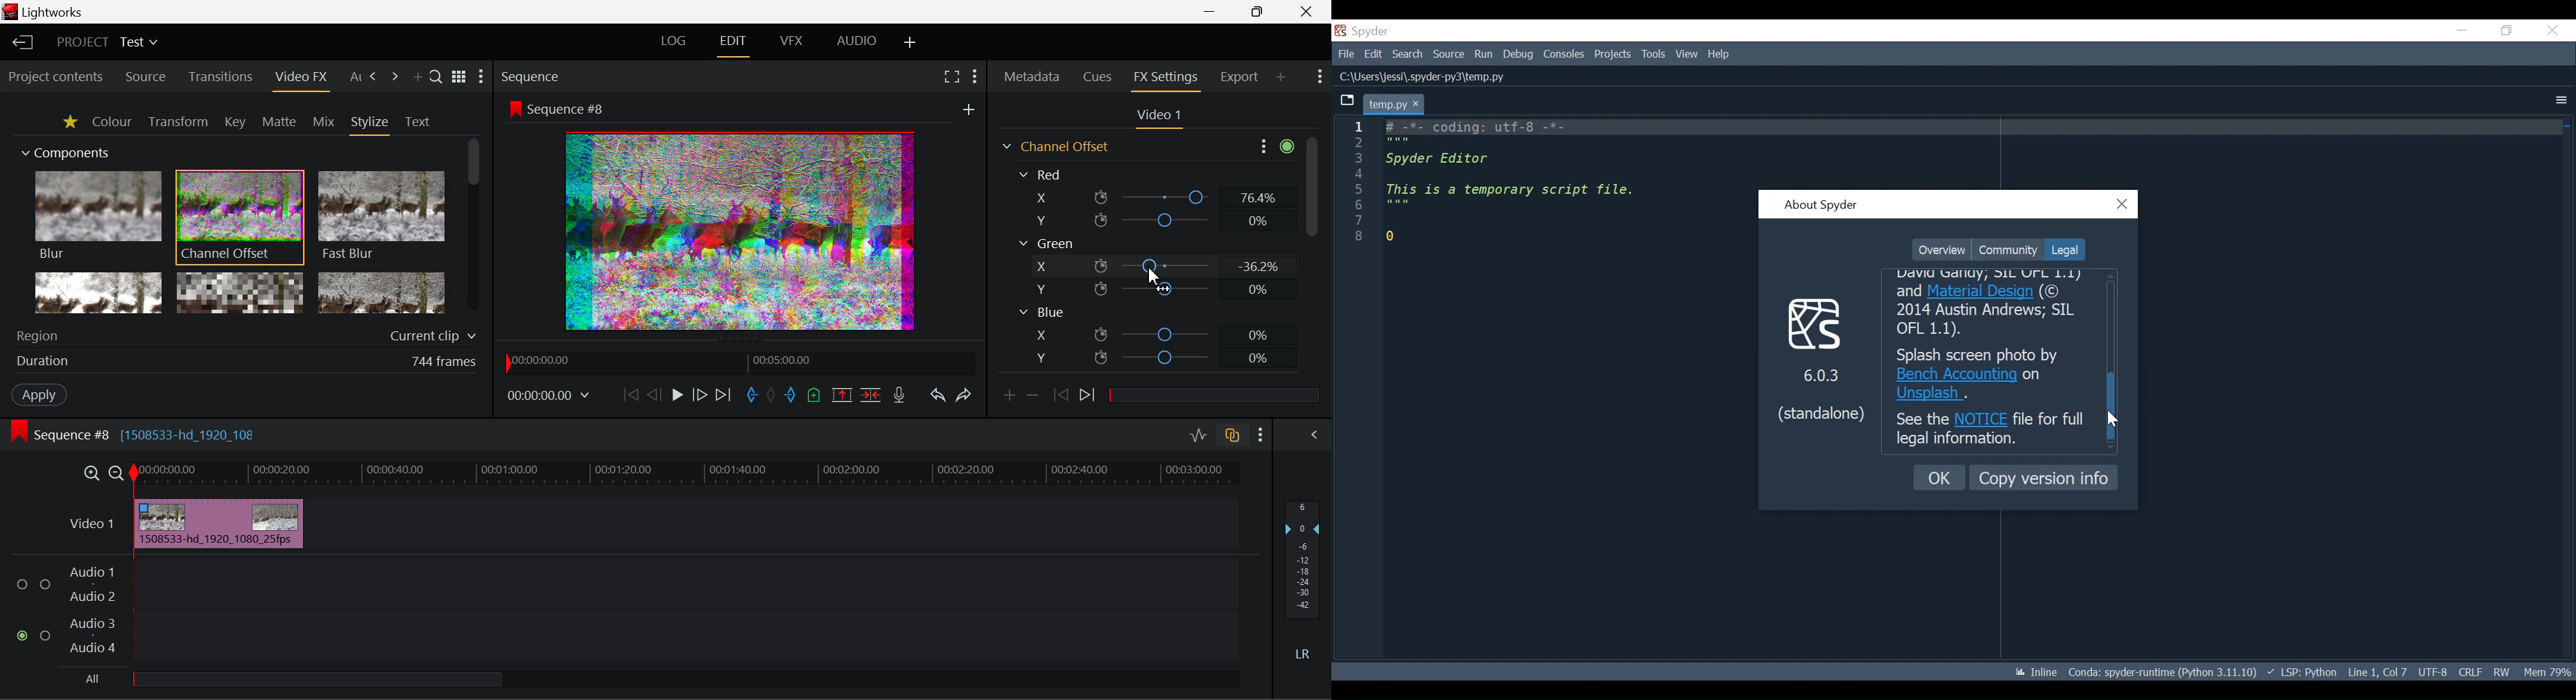 The image size is (2576, 700). What do you see at coordinates (750, 229) in the screenshot?
I see `Preview Altered` at bounding box center [750, 229].